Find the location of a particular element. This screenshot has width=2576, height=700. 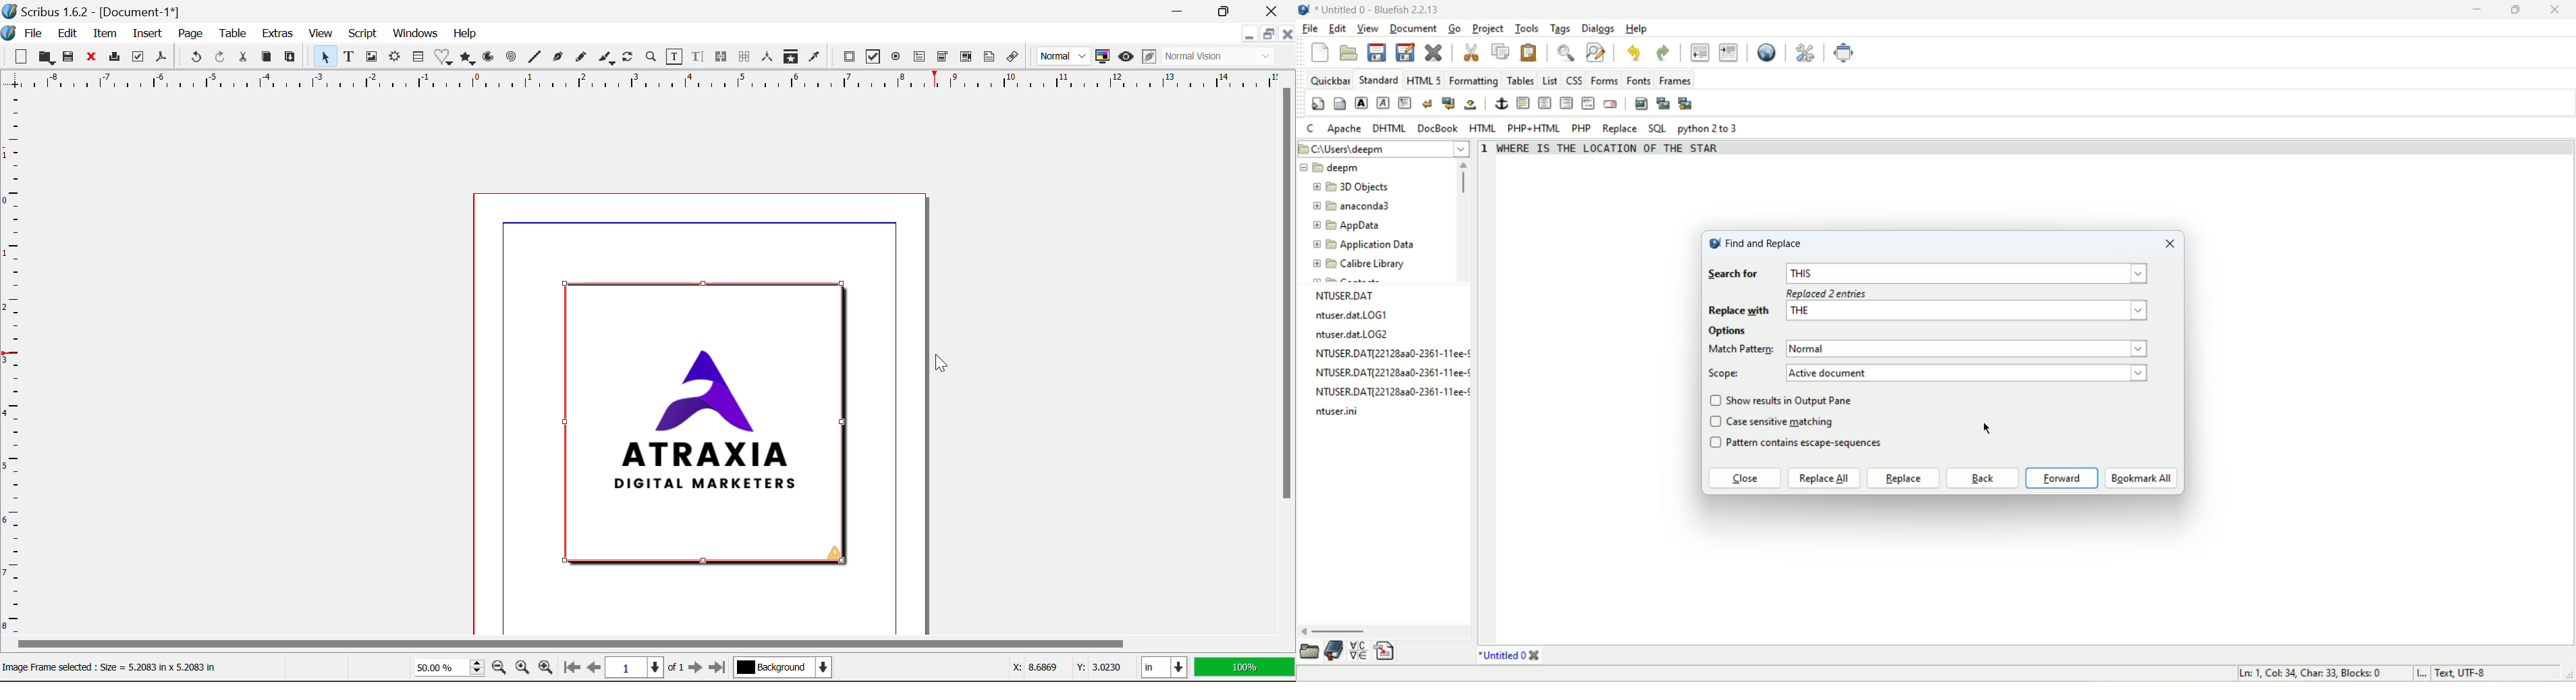

dialogs is located at coordinates (1597, 28).